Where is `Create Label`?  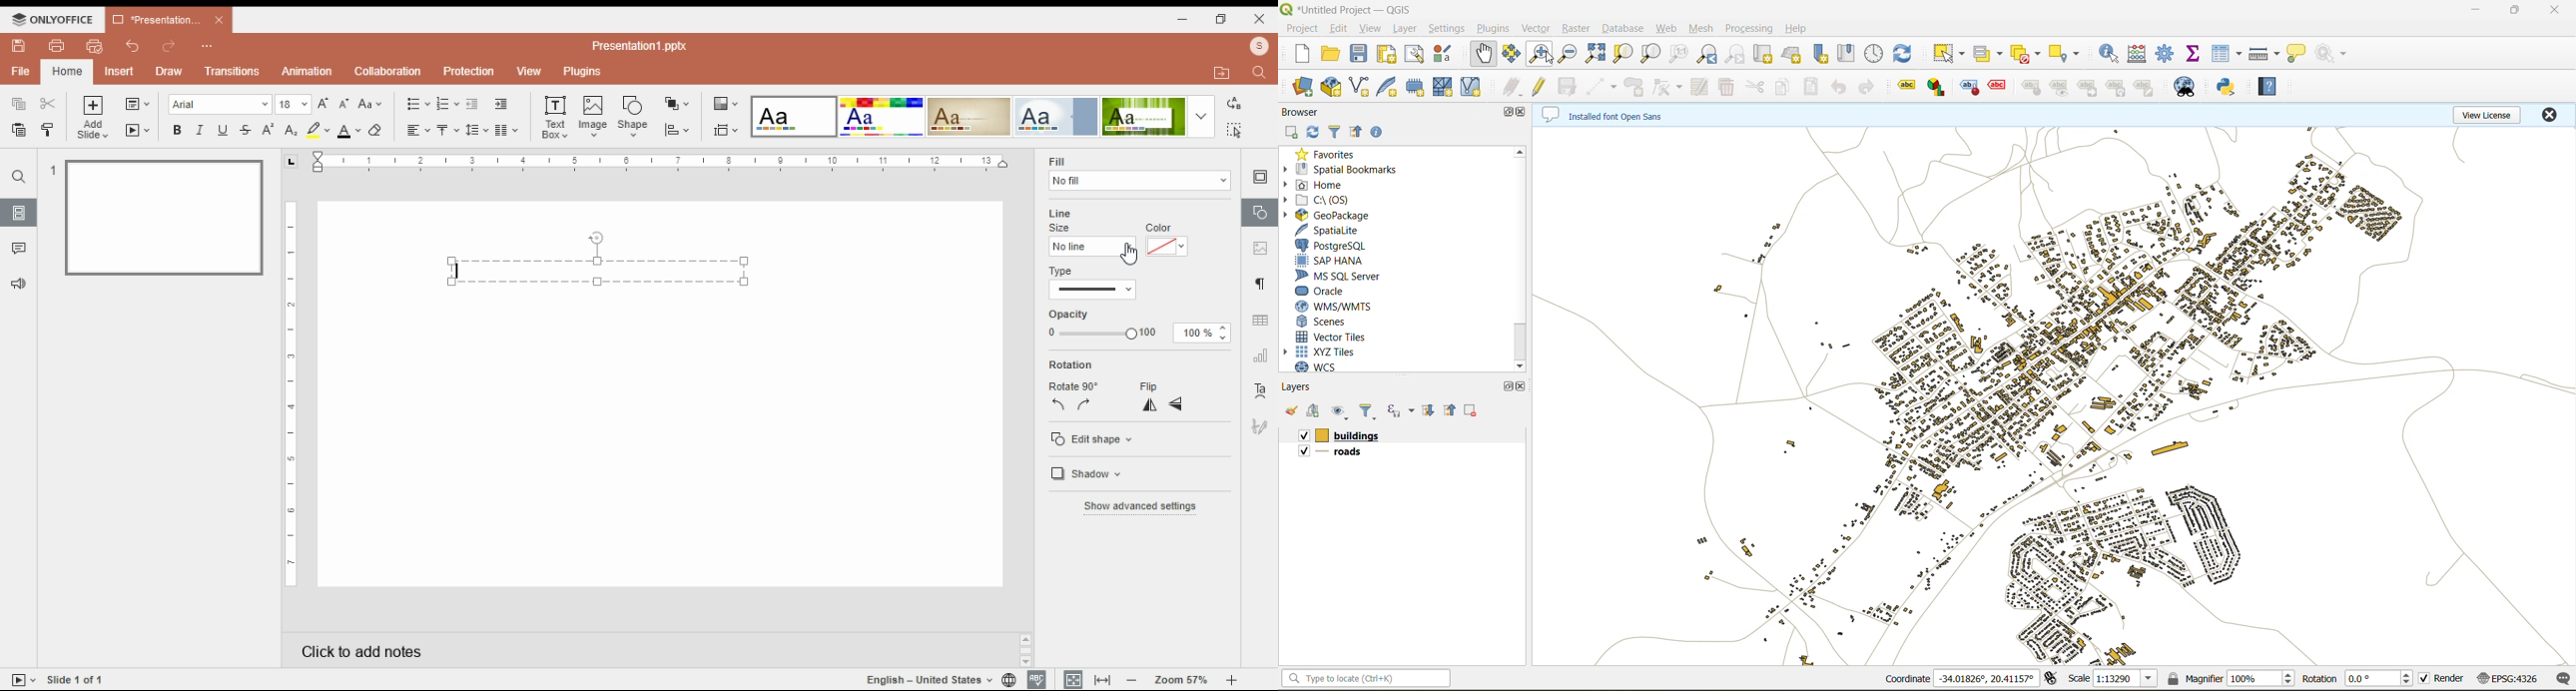
Create Label is located at coordinates (1970, 89).